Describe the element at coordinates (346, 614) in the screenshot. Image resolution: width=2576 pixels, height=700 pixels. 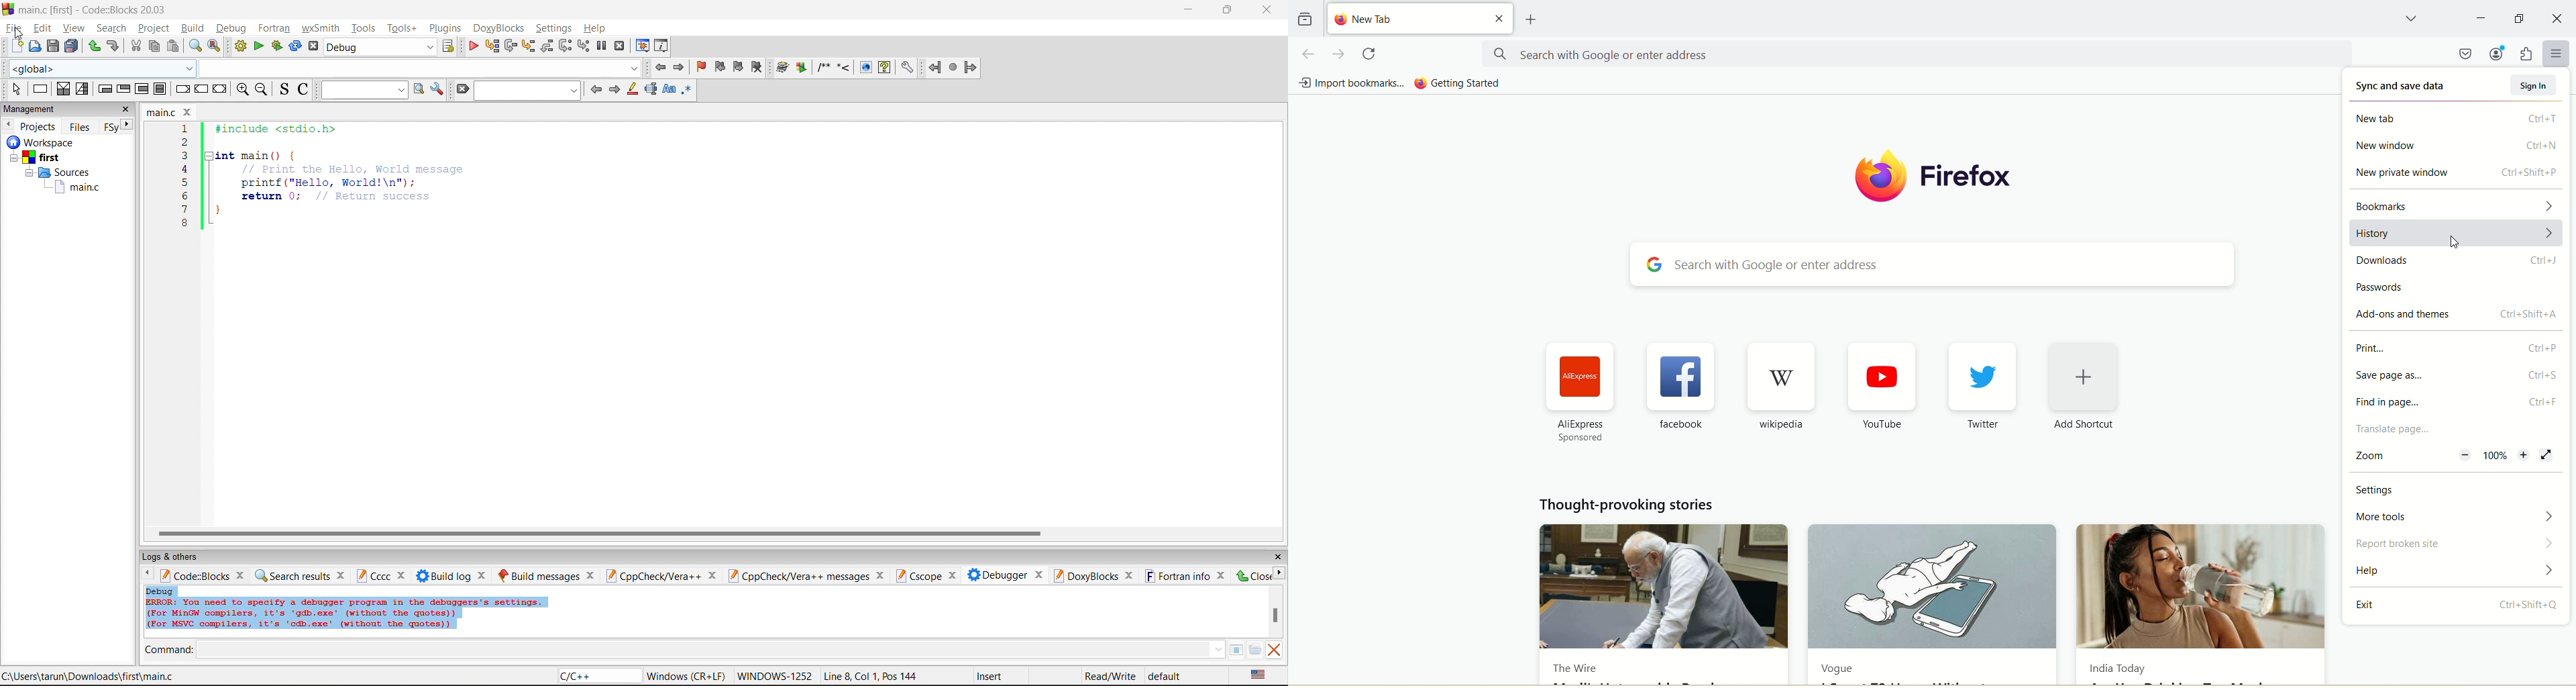
I see `Error info` at that location.